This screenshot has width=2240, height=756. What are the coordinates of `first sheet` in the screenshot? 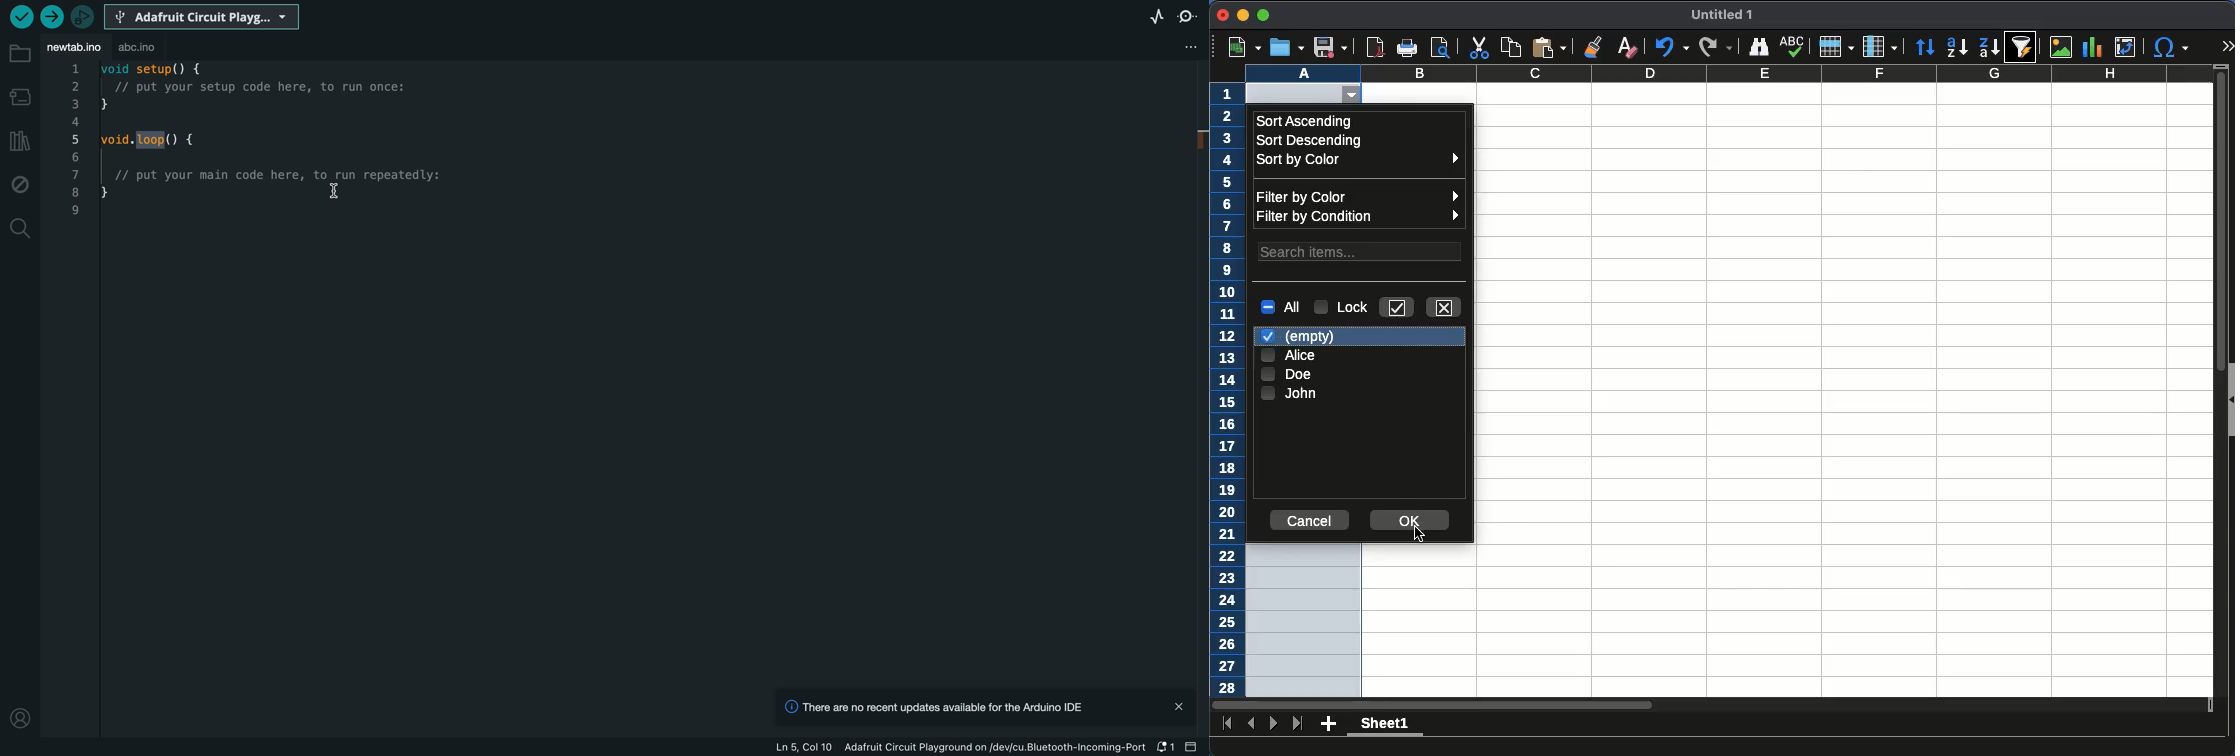 It's located at (1226, 722).